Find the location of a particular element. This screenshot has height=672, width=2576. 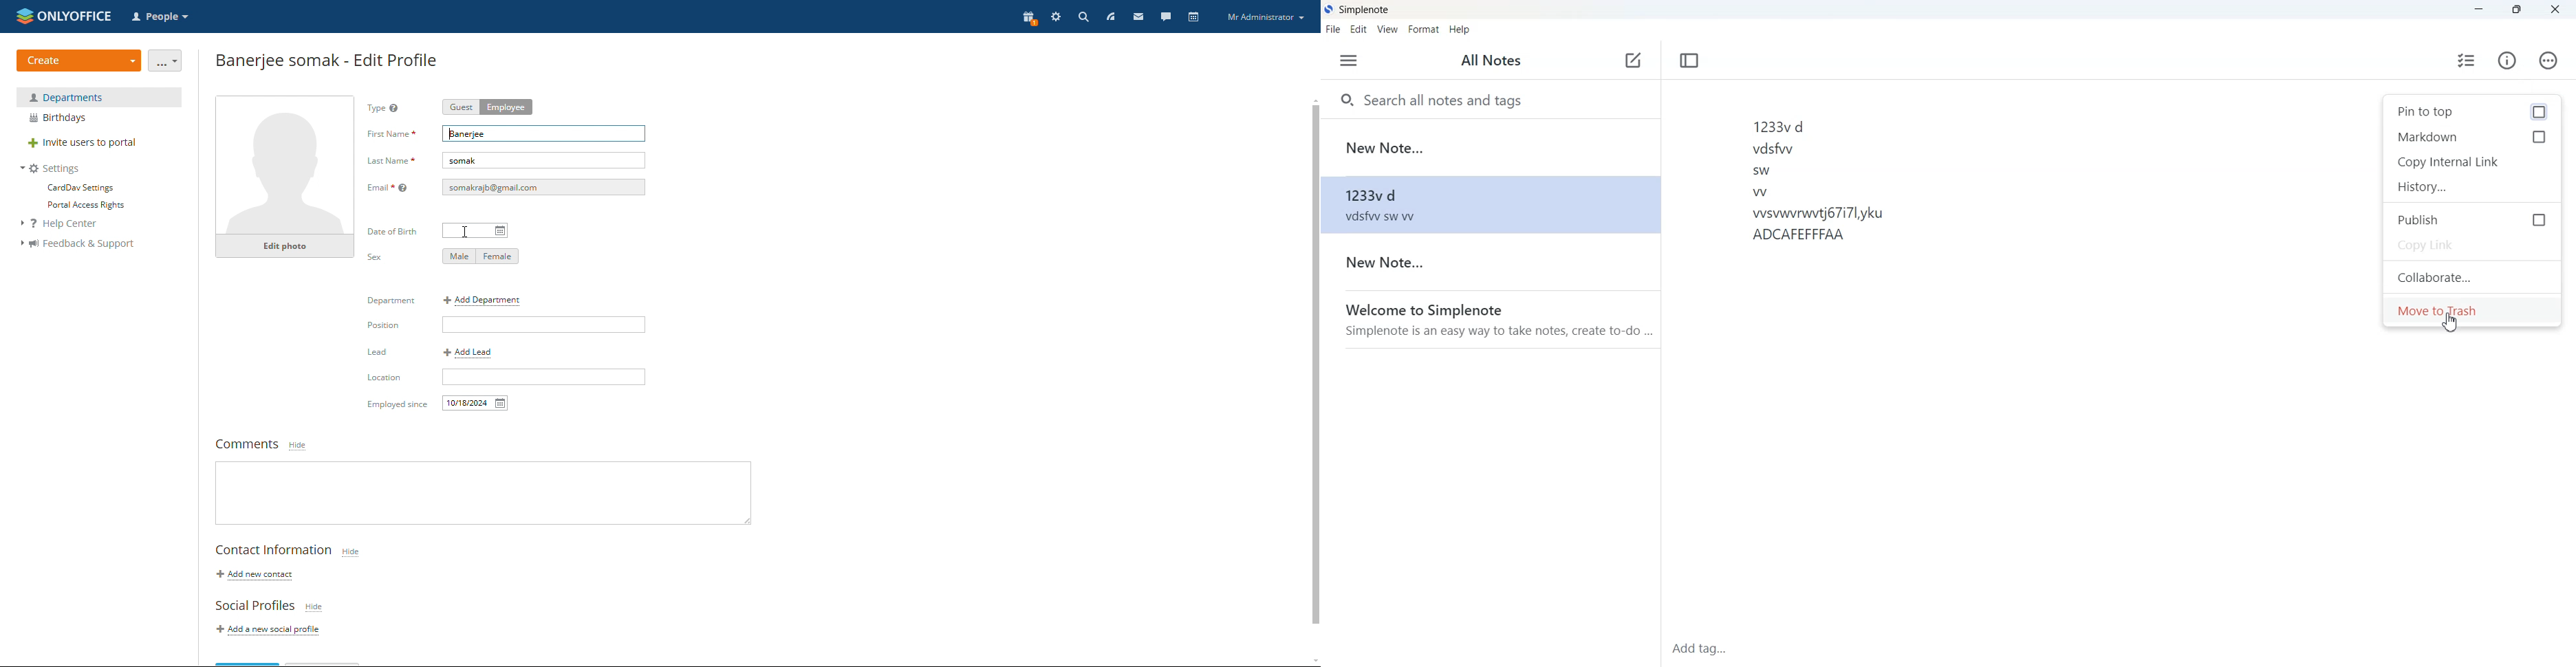

welcome to simplenote is located at coordinates (1489, 319).